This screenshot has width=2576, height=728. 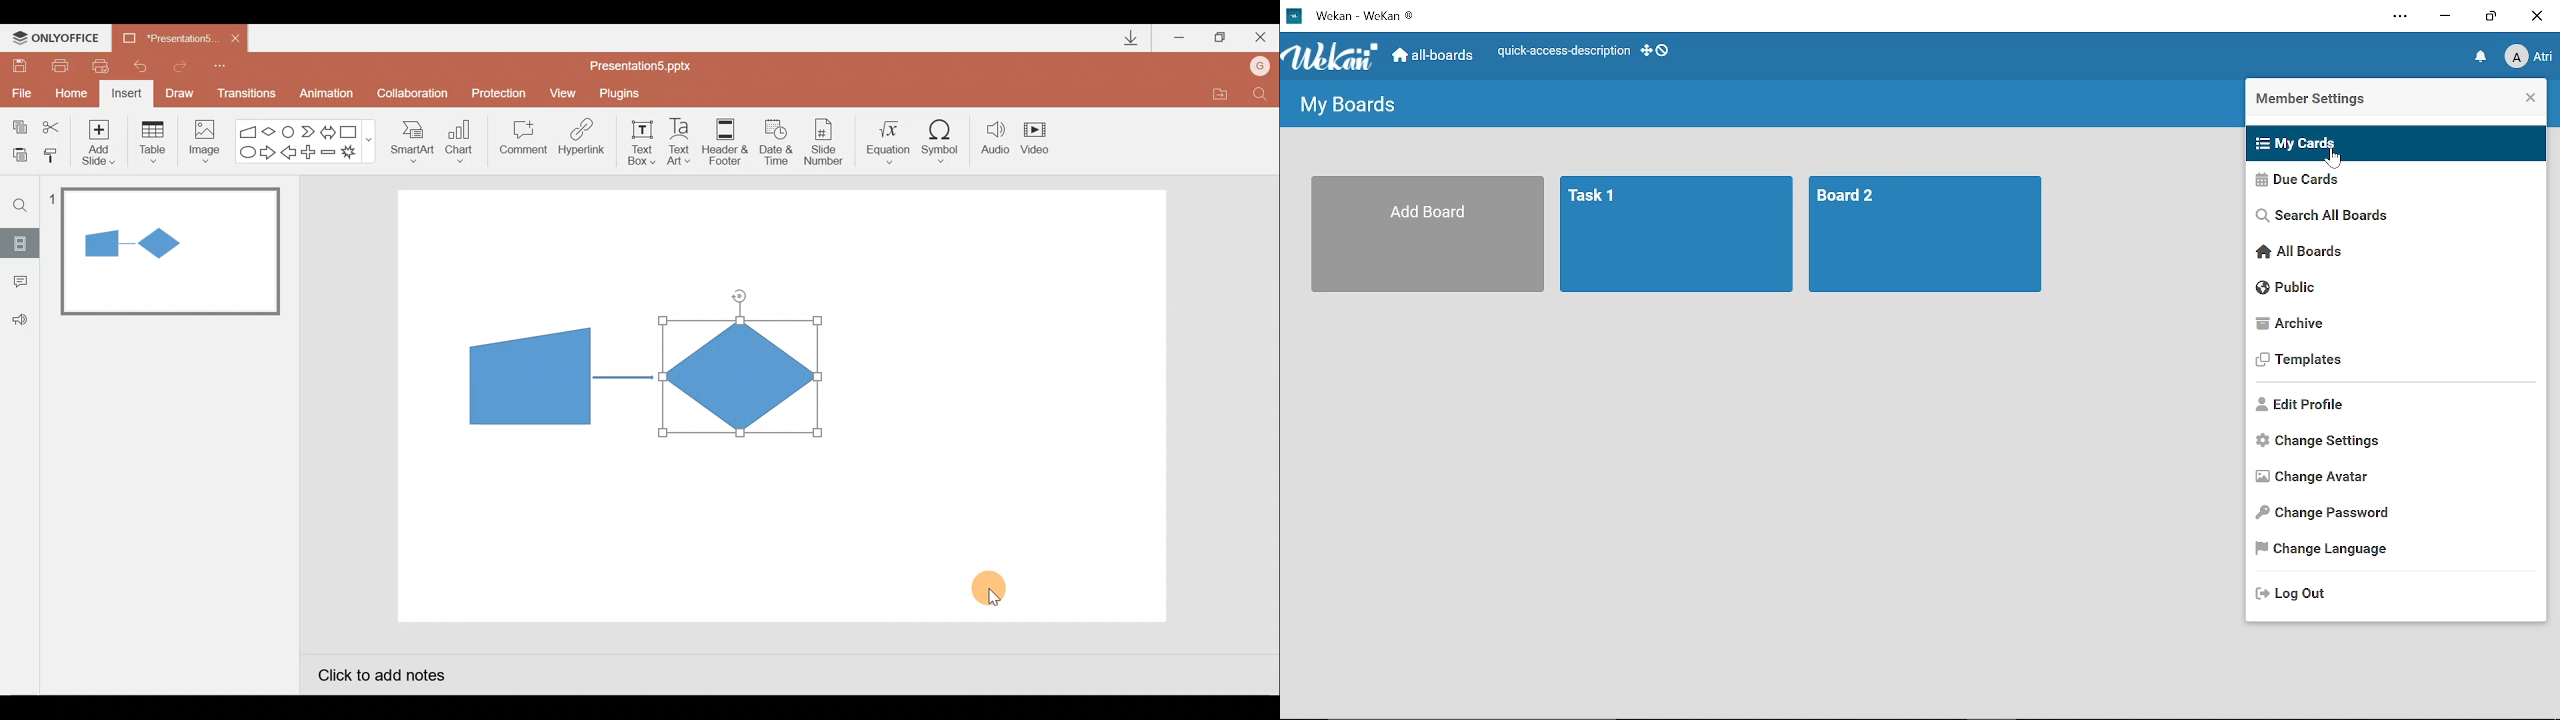 I want to click on Chevron, so click(x=309, y=132).